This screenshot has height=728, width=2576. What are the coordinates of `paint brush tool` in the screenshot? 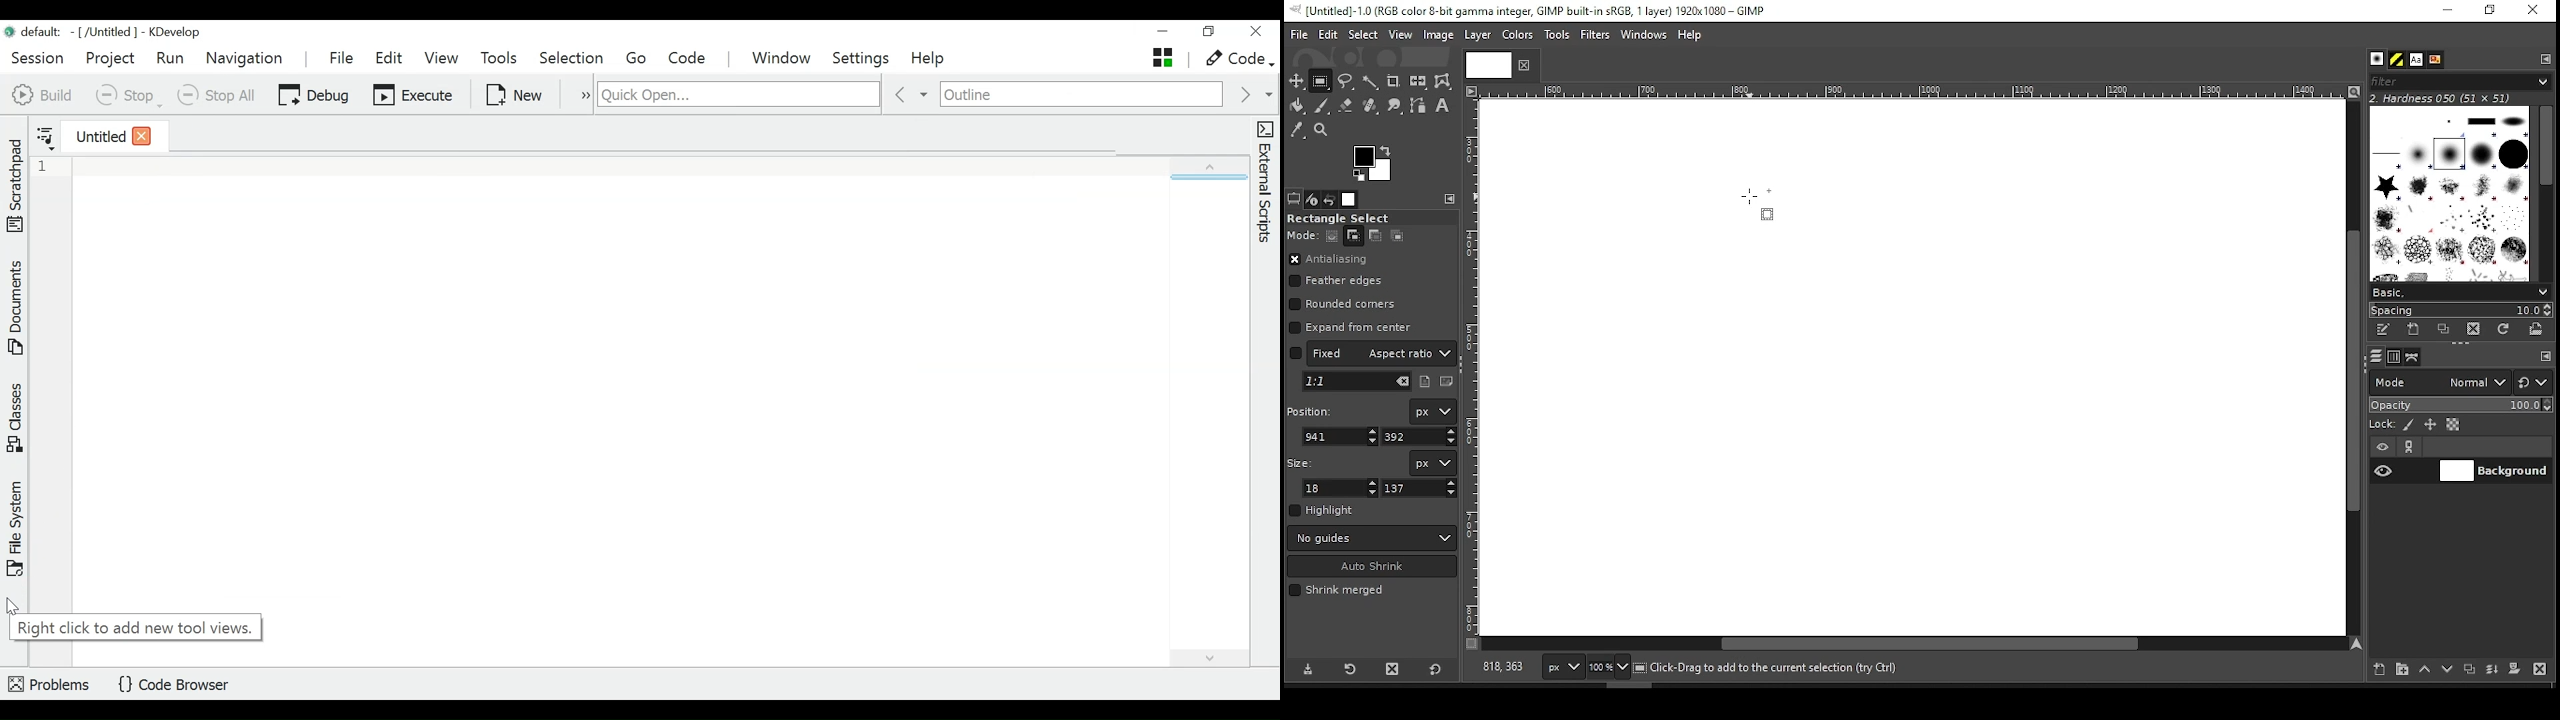 It's located at (1322, 105).